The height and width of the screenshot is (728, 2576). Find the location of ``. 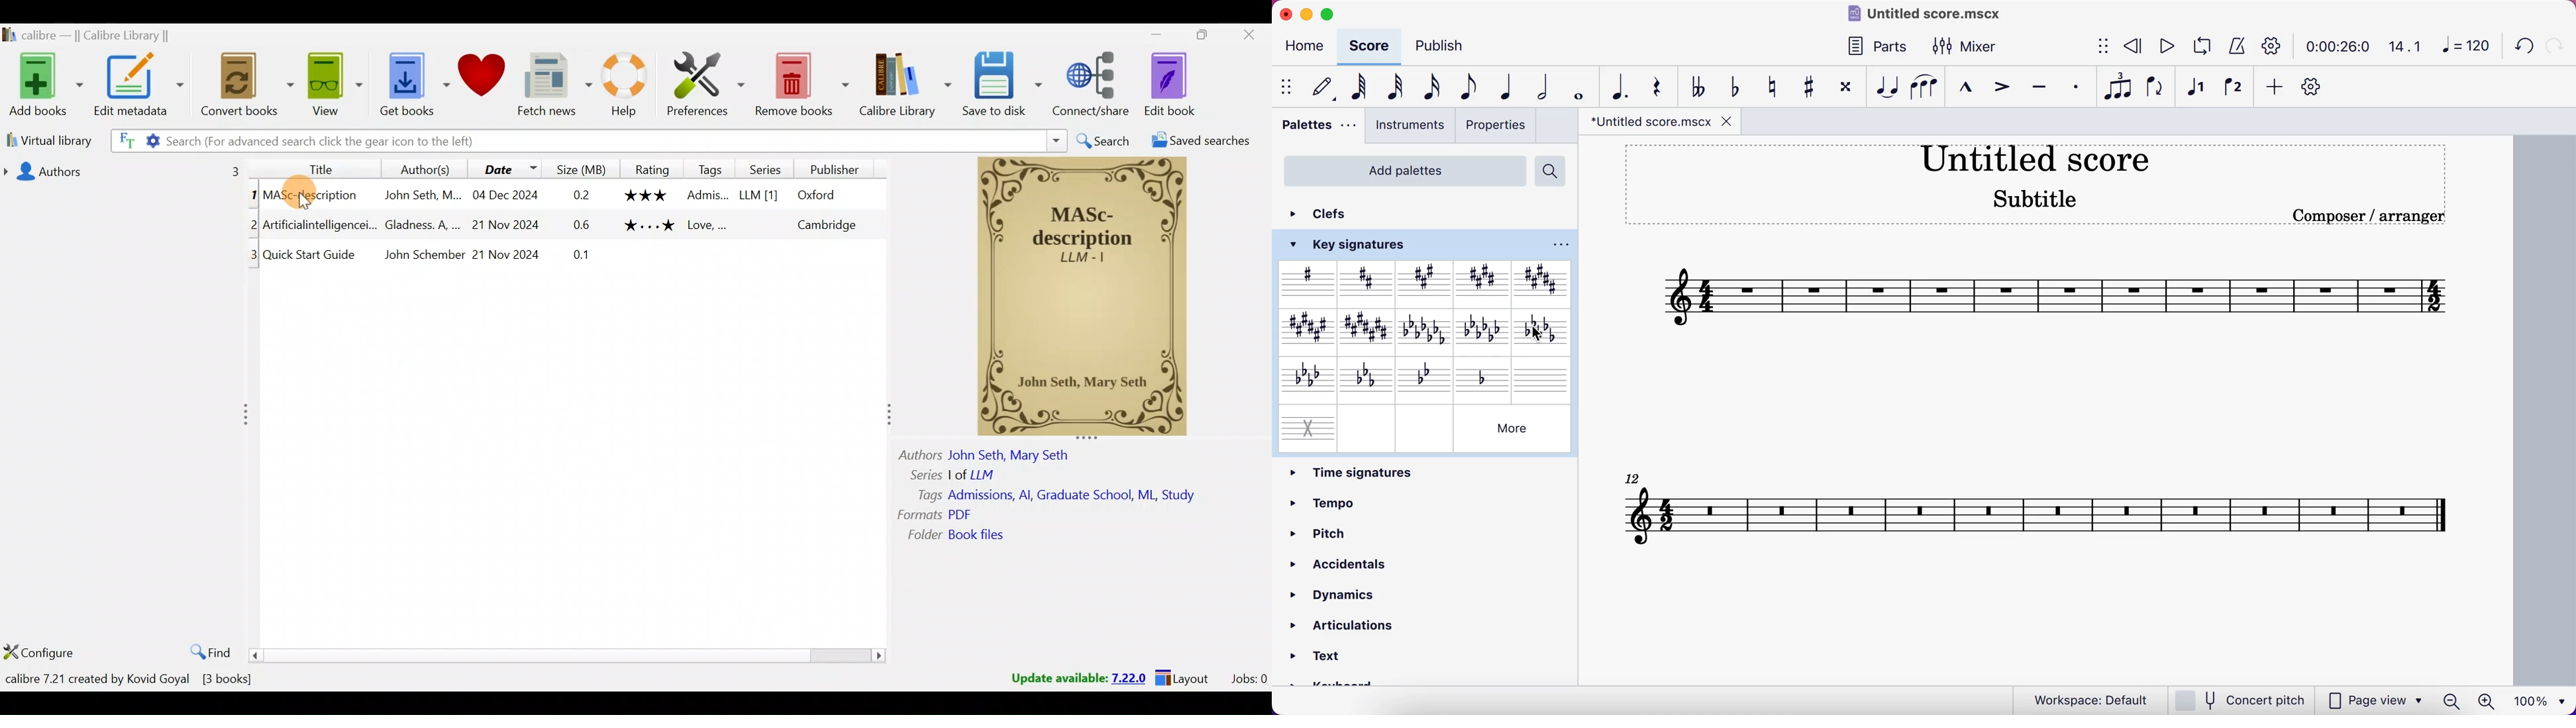

 is located at coordinates (1011, 457).